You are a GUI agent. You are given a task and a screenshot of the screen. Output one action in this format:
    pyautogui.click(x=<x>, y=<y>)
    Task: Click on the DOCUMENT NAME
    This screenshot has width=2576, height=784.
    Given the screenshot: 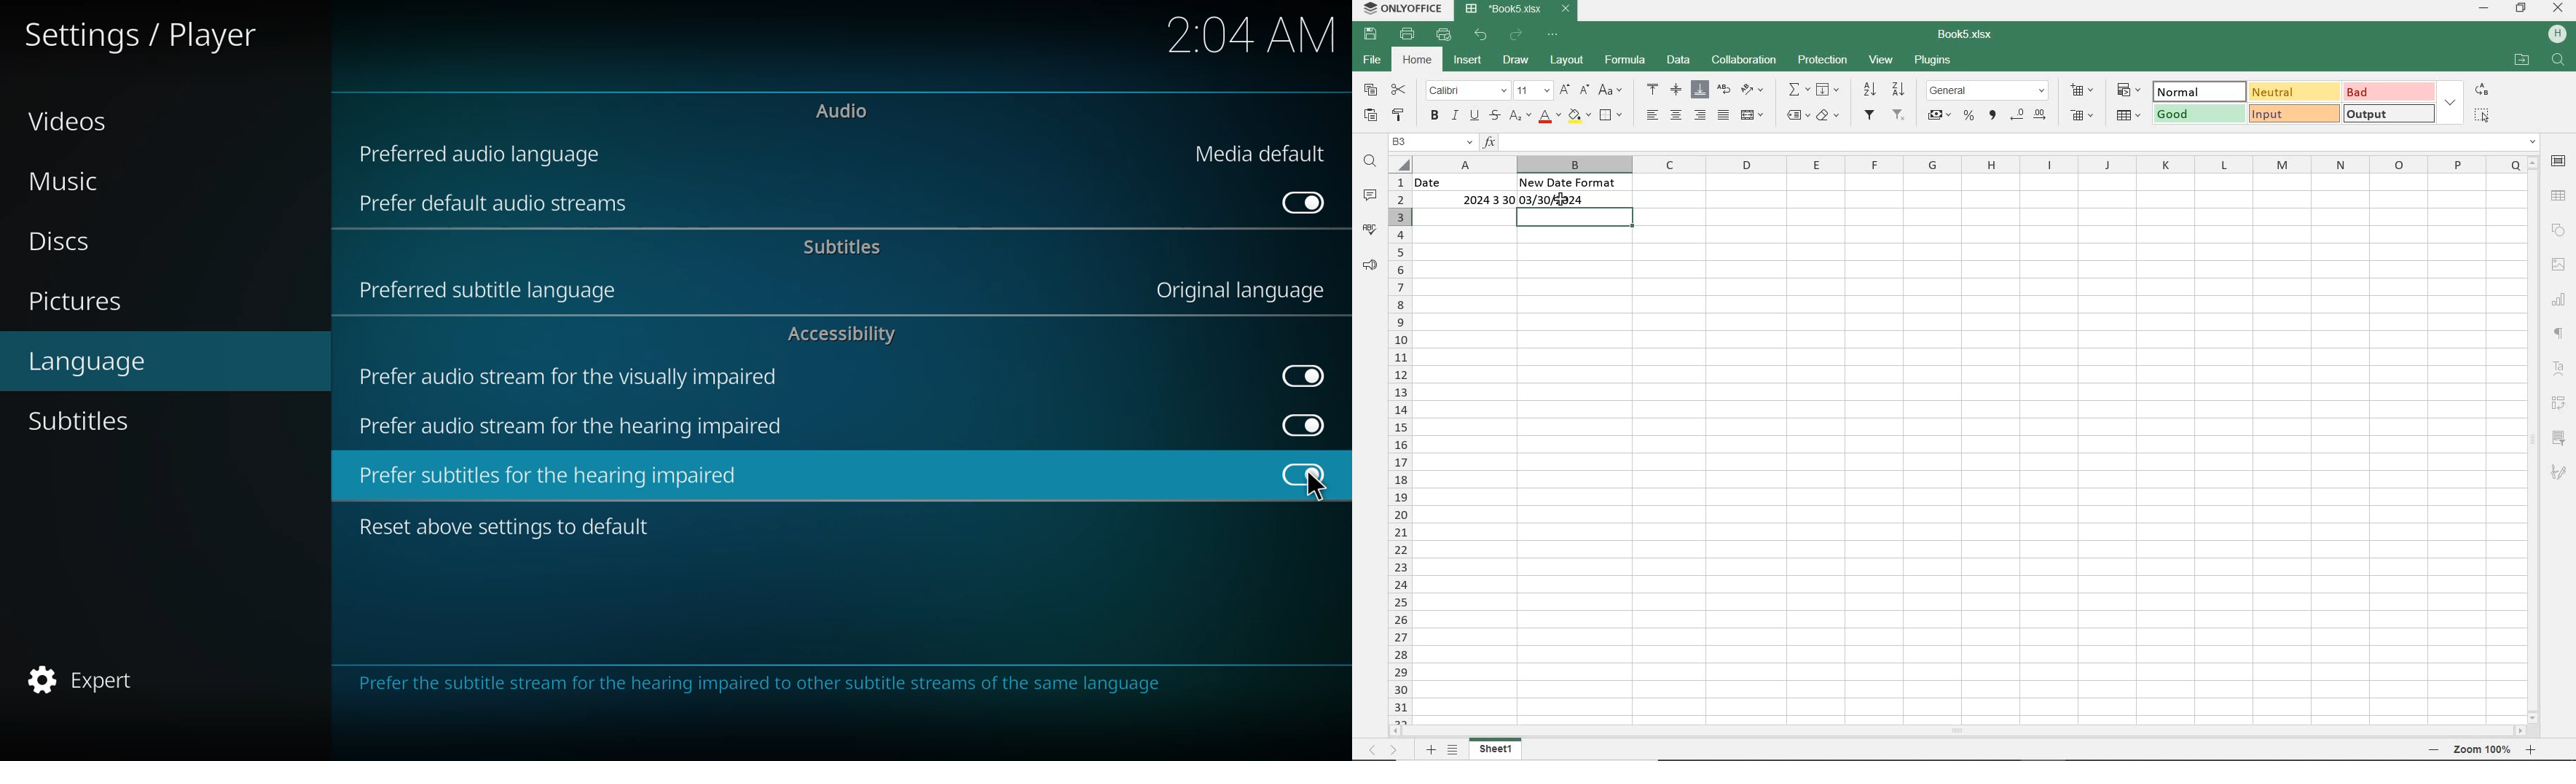 What is the action you would take?
    pyautogui.click(x=1966, y=35)
    